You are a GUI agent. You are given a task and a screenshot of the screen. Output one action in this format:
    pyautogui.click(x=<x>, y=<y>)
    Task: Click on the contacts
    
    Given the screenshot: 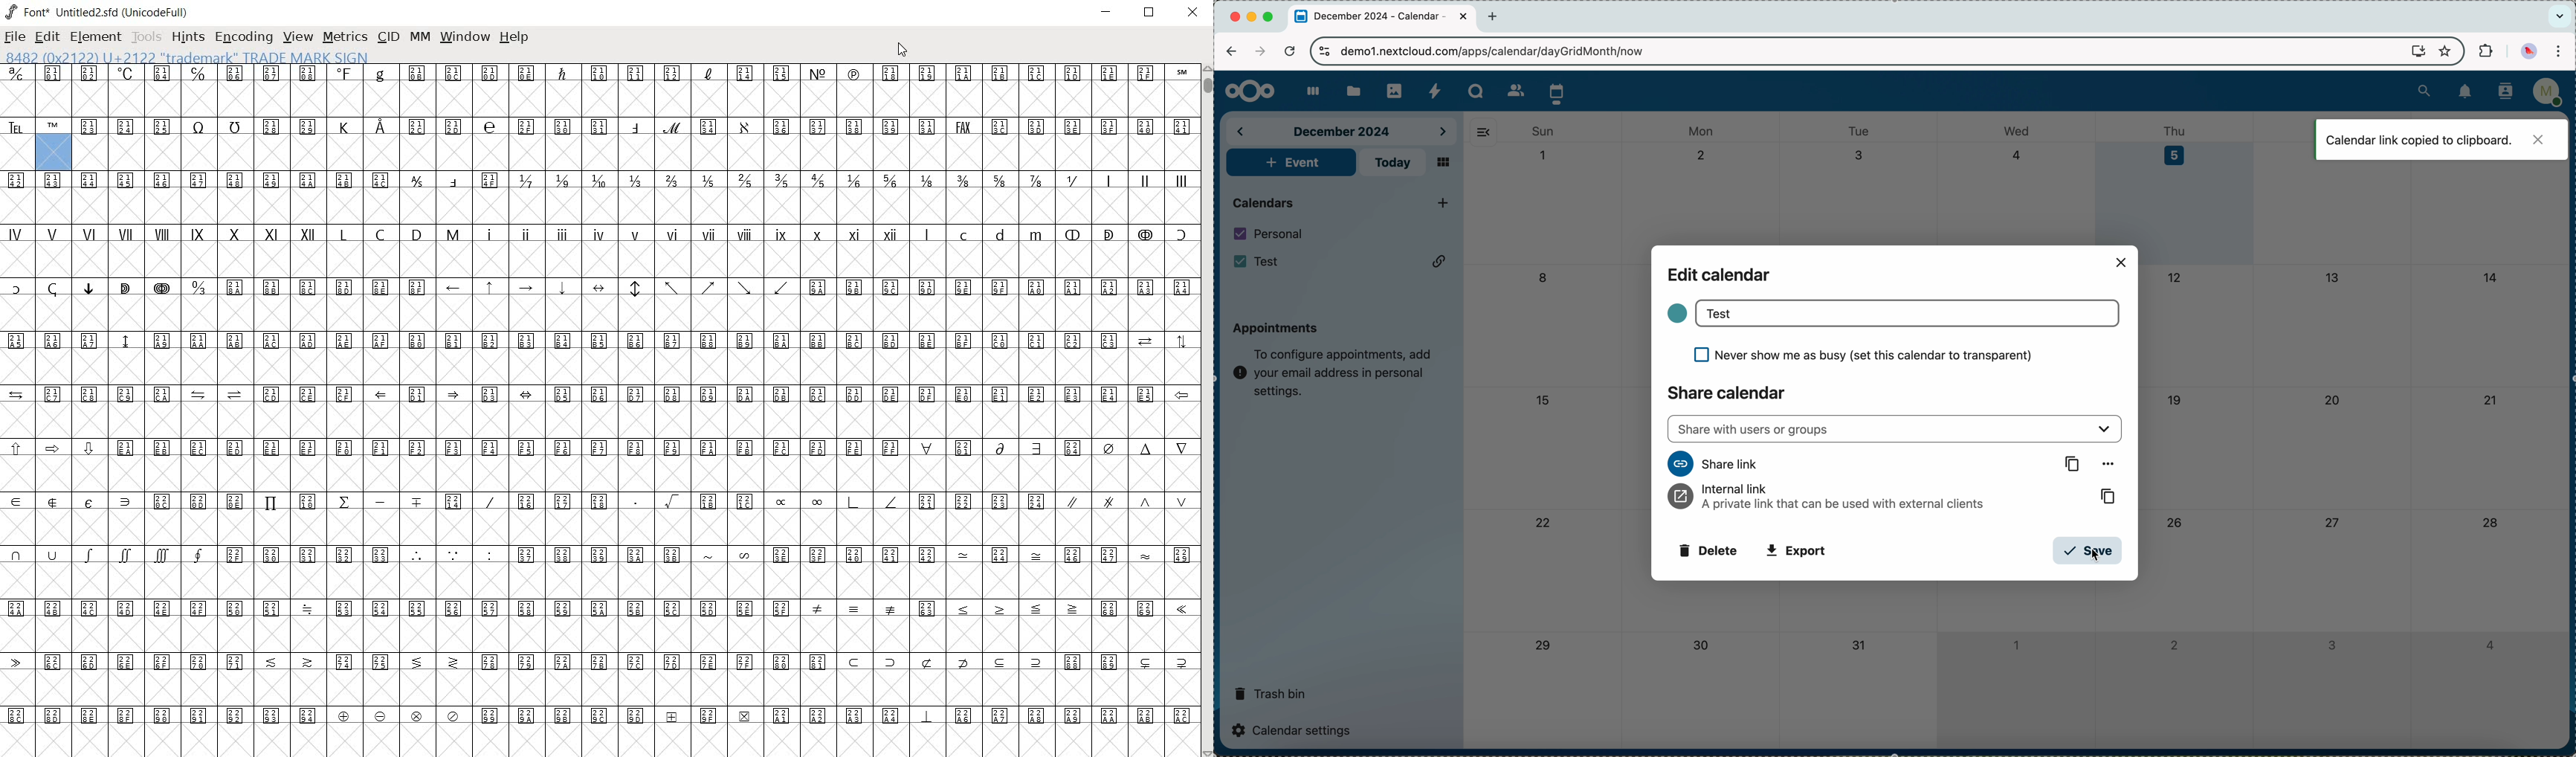 What is the action you would take?
    pyautogui.click(x=1512, y=90)
    